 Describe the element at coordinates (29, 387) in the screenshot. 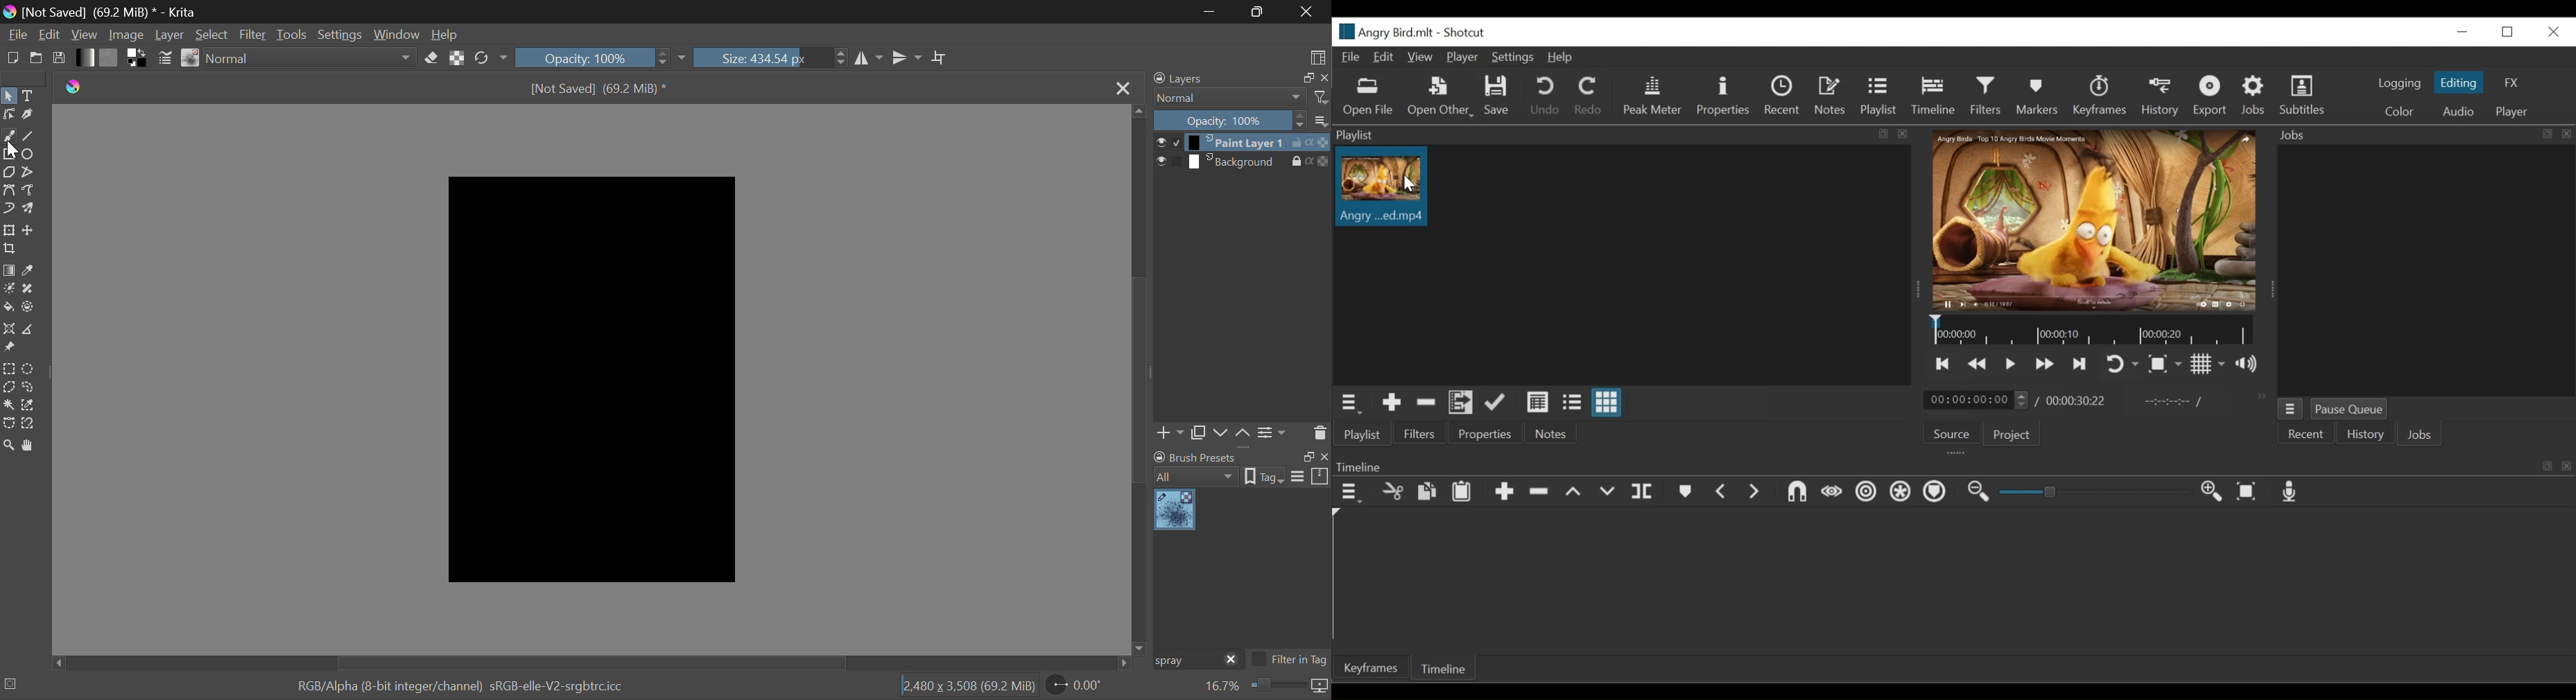

I see `Freehand Selection` at that location.